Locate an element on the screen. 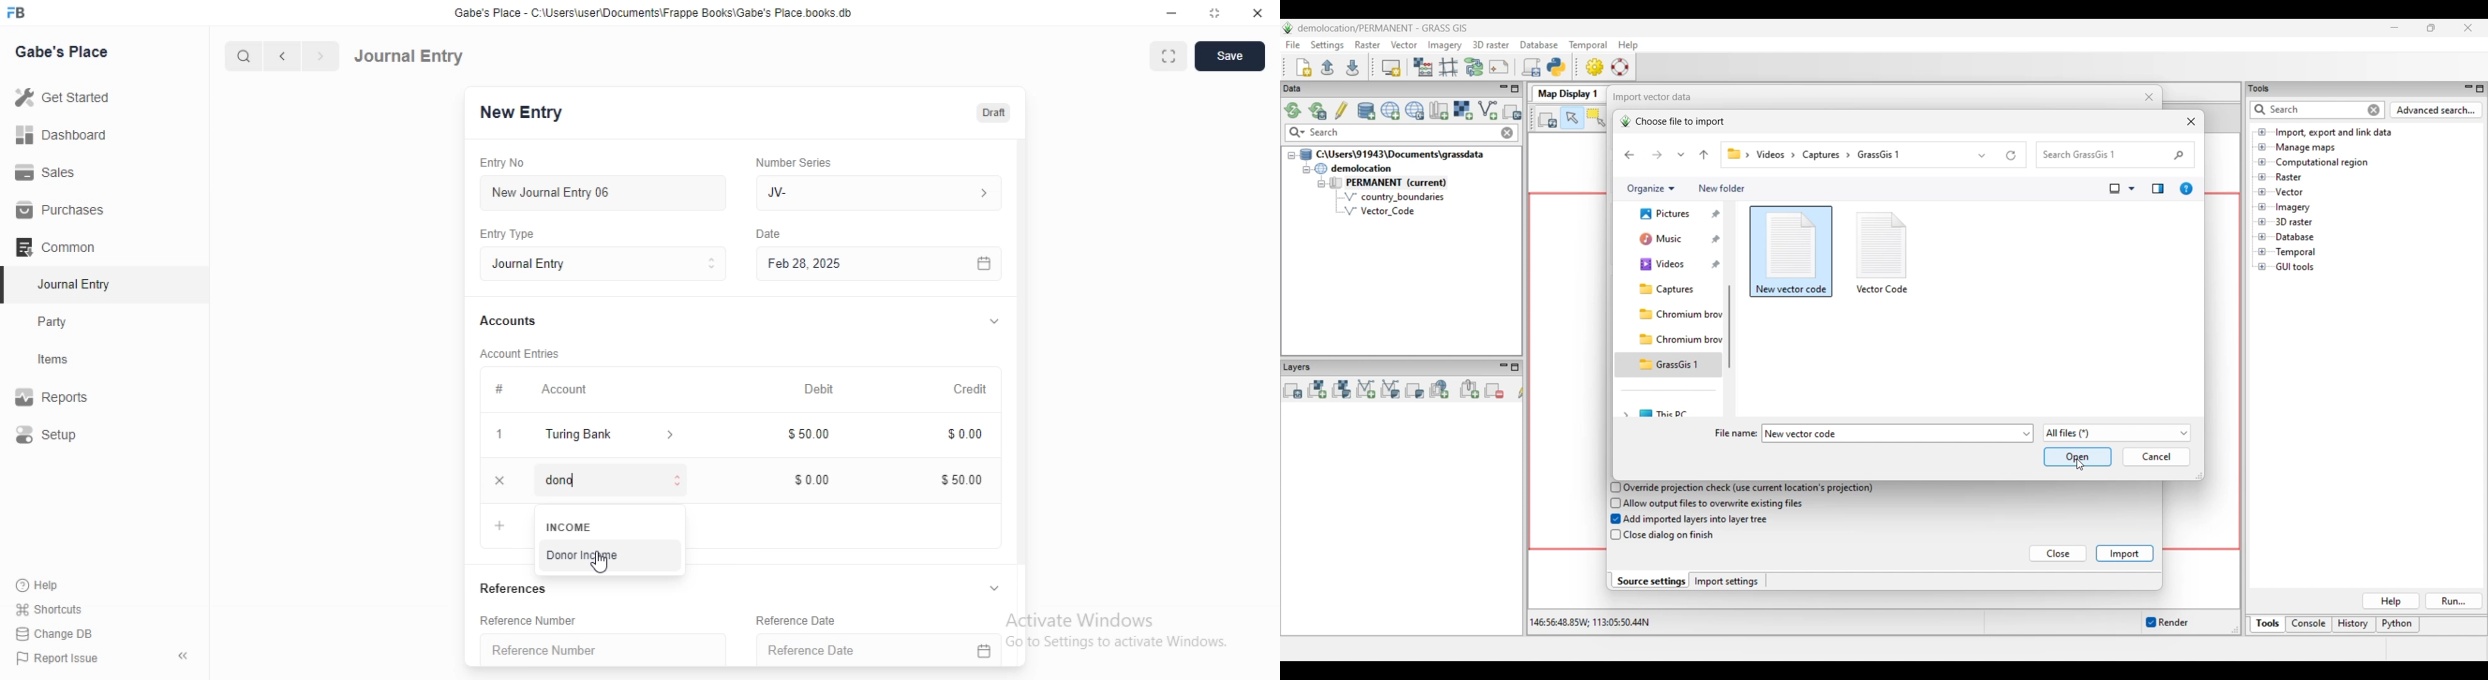 The height and width of the screenshot is (700, 2492). draft is located at coordinates (993, 114).